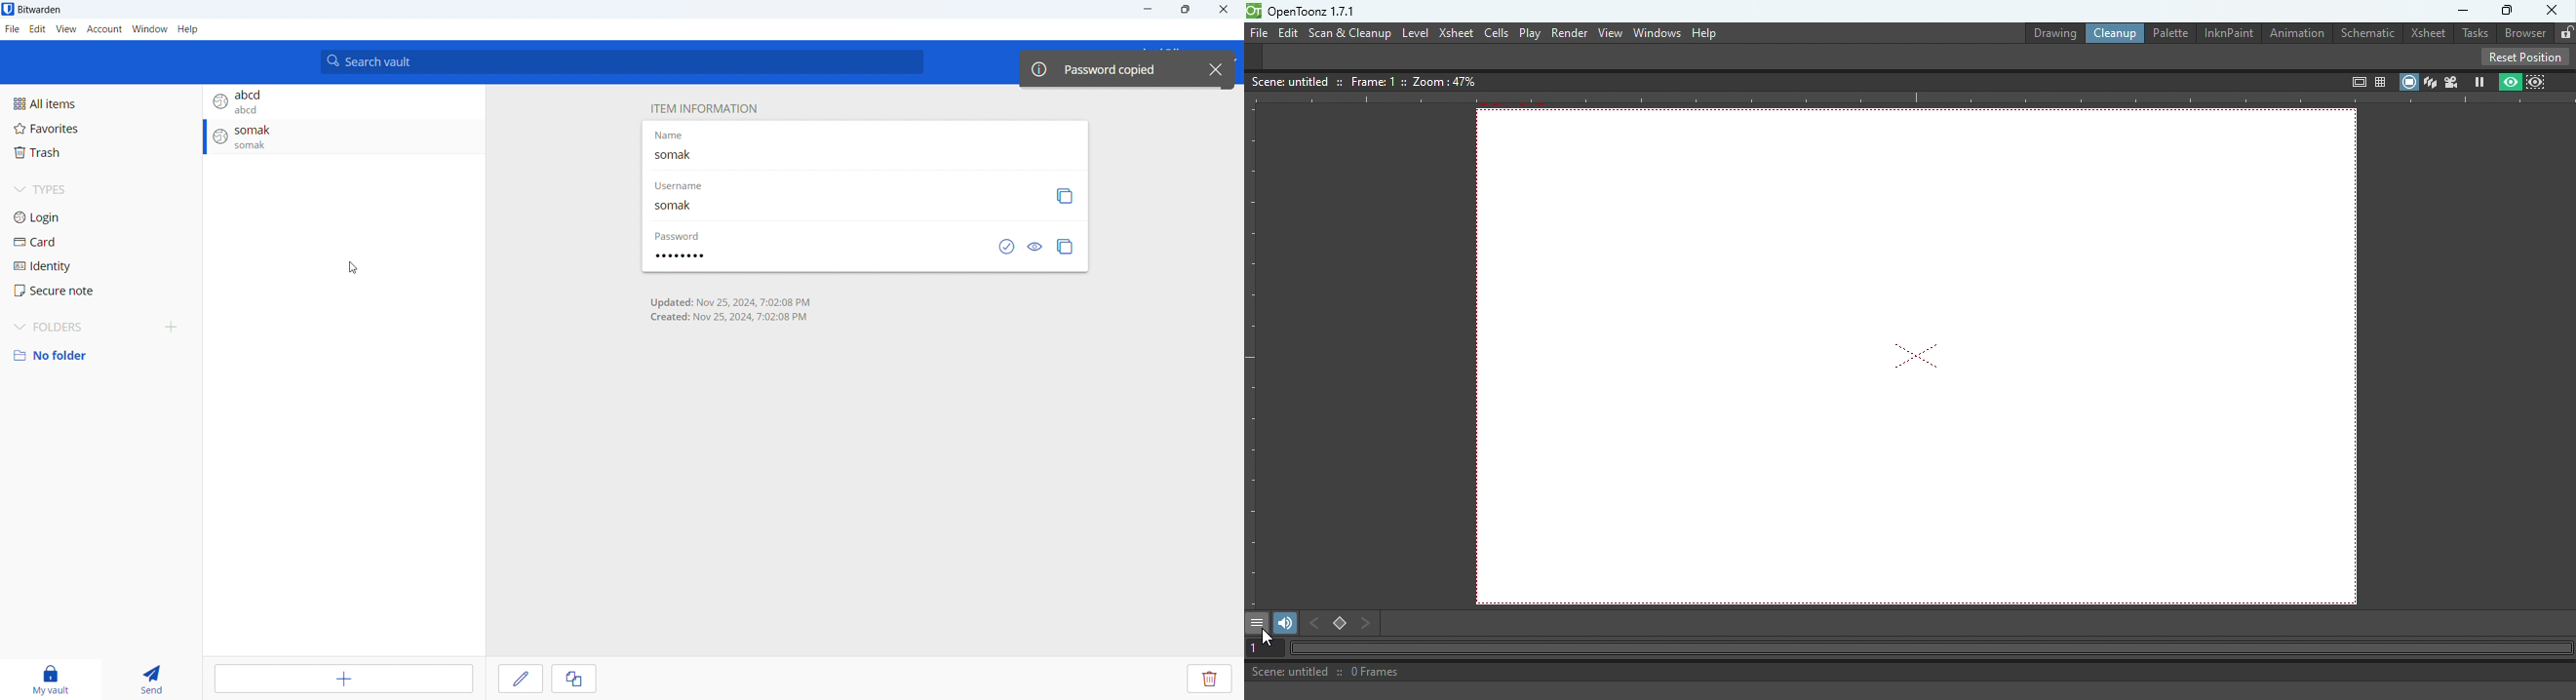 Image resolution: width=2576 pixels, height=700 pixels. Describe the element at coordinates (2428, 33) in the screenshot. I see `Xsheet` at that location.